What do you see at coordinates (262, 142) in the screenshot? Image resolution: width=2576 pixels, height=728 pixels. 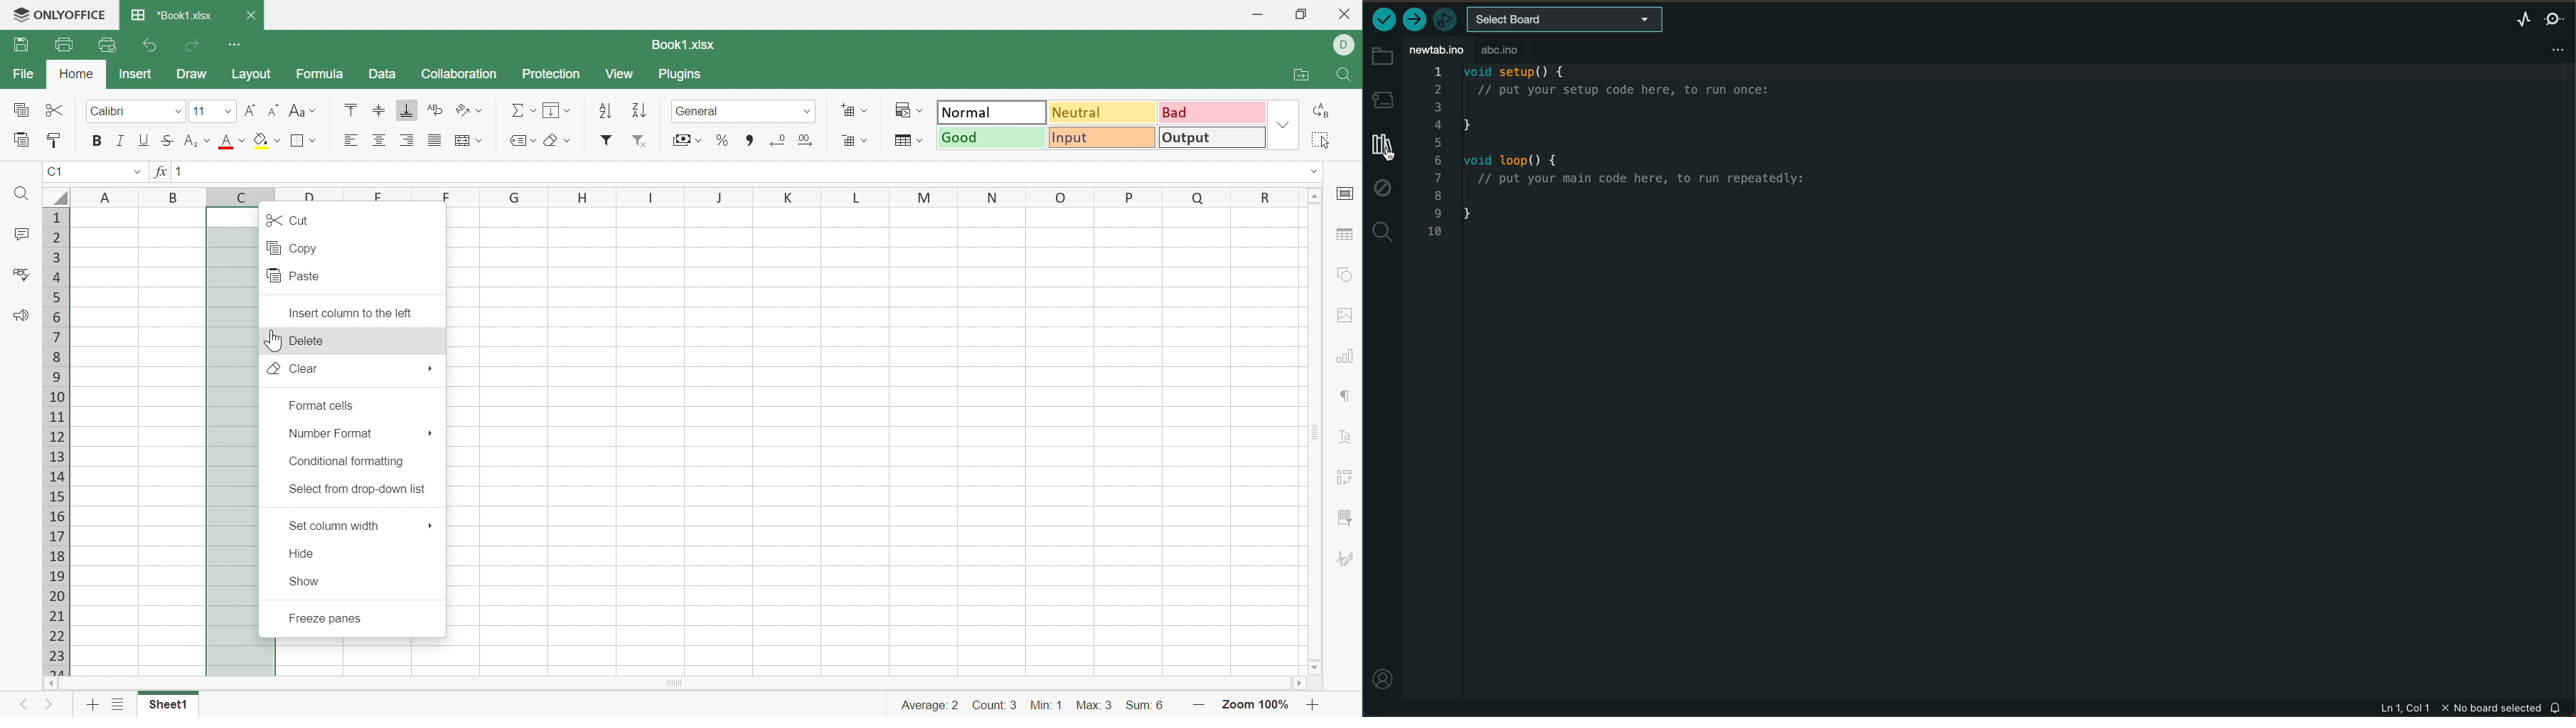 I see `Fill color` at bounding box center [262, 142].